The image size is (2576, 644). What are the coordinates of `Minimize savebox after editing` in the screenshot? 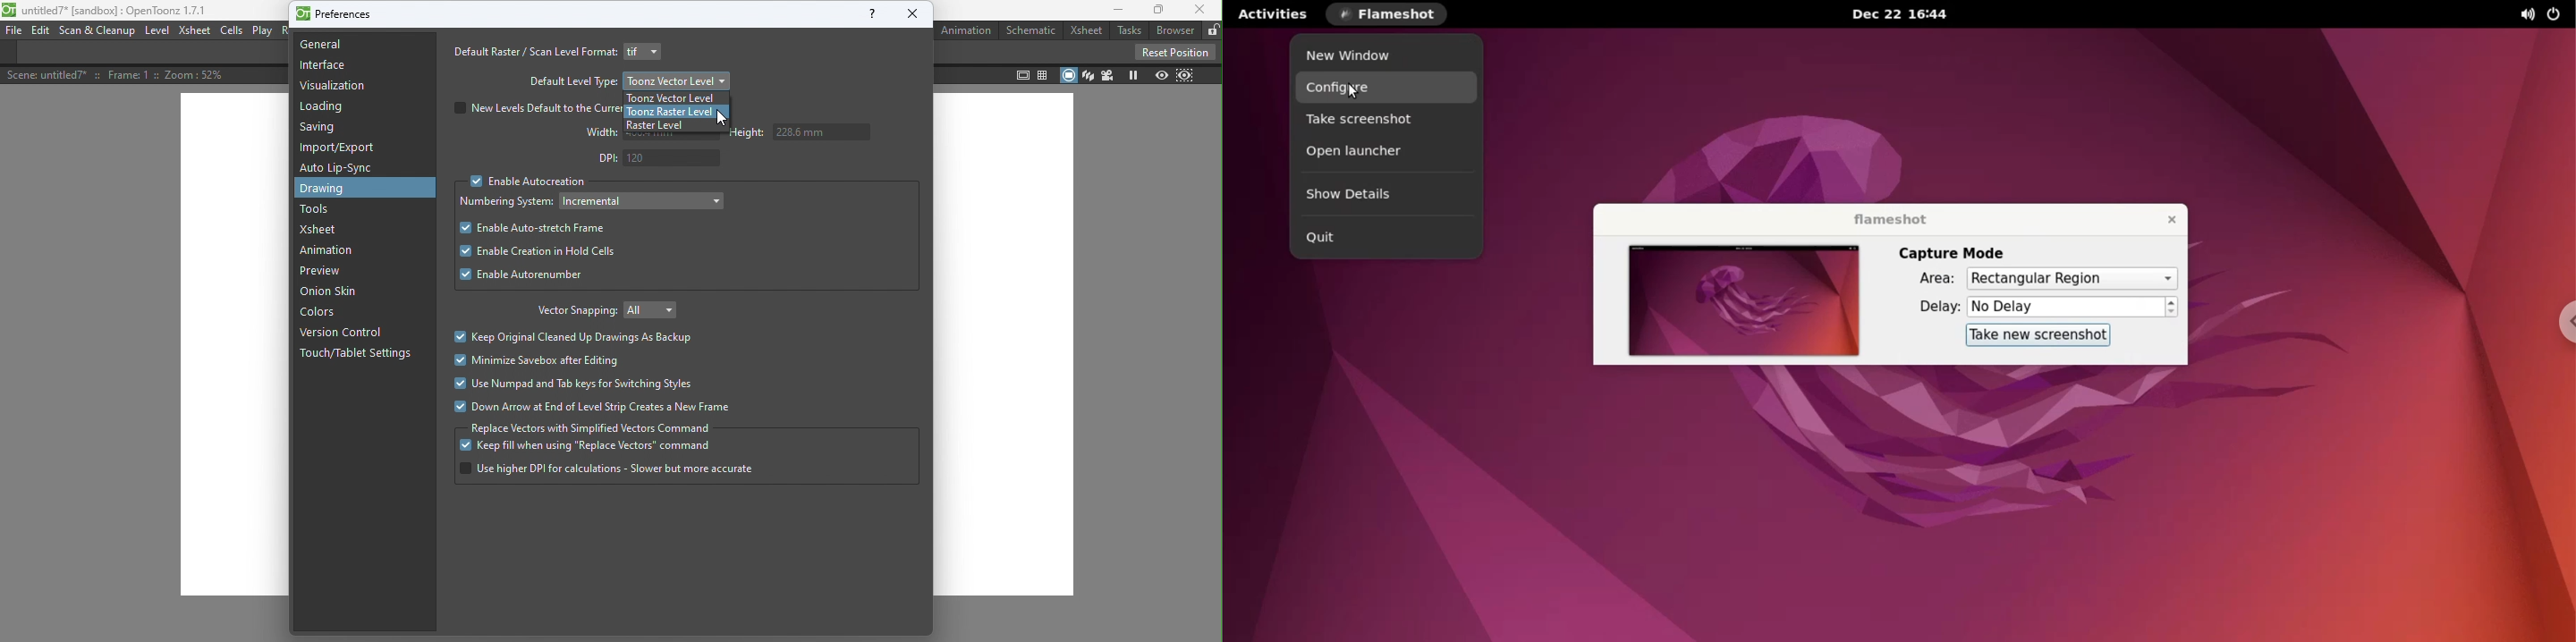 It's located at (535, 360).